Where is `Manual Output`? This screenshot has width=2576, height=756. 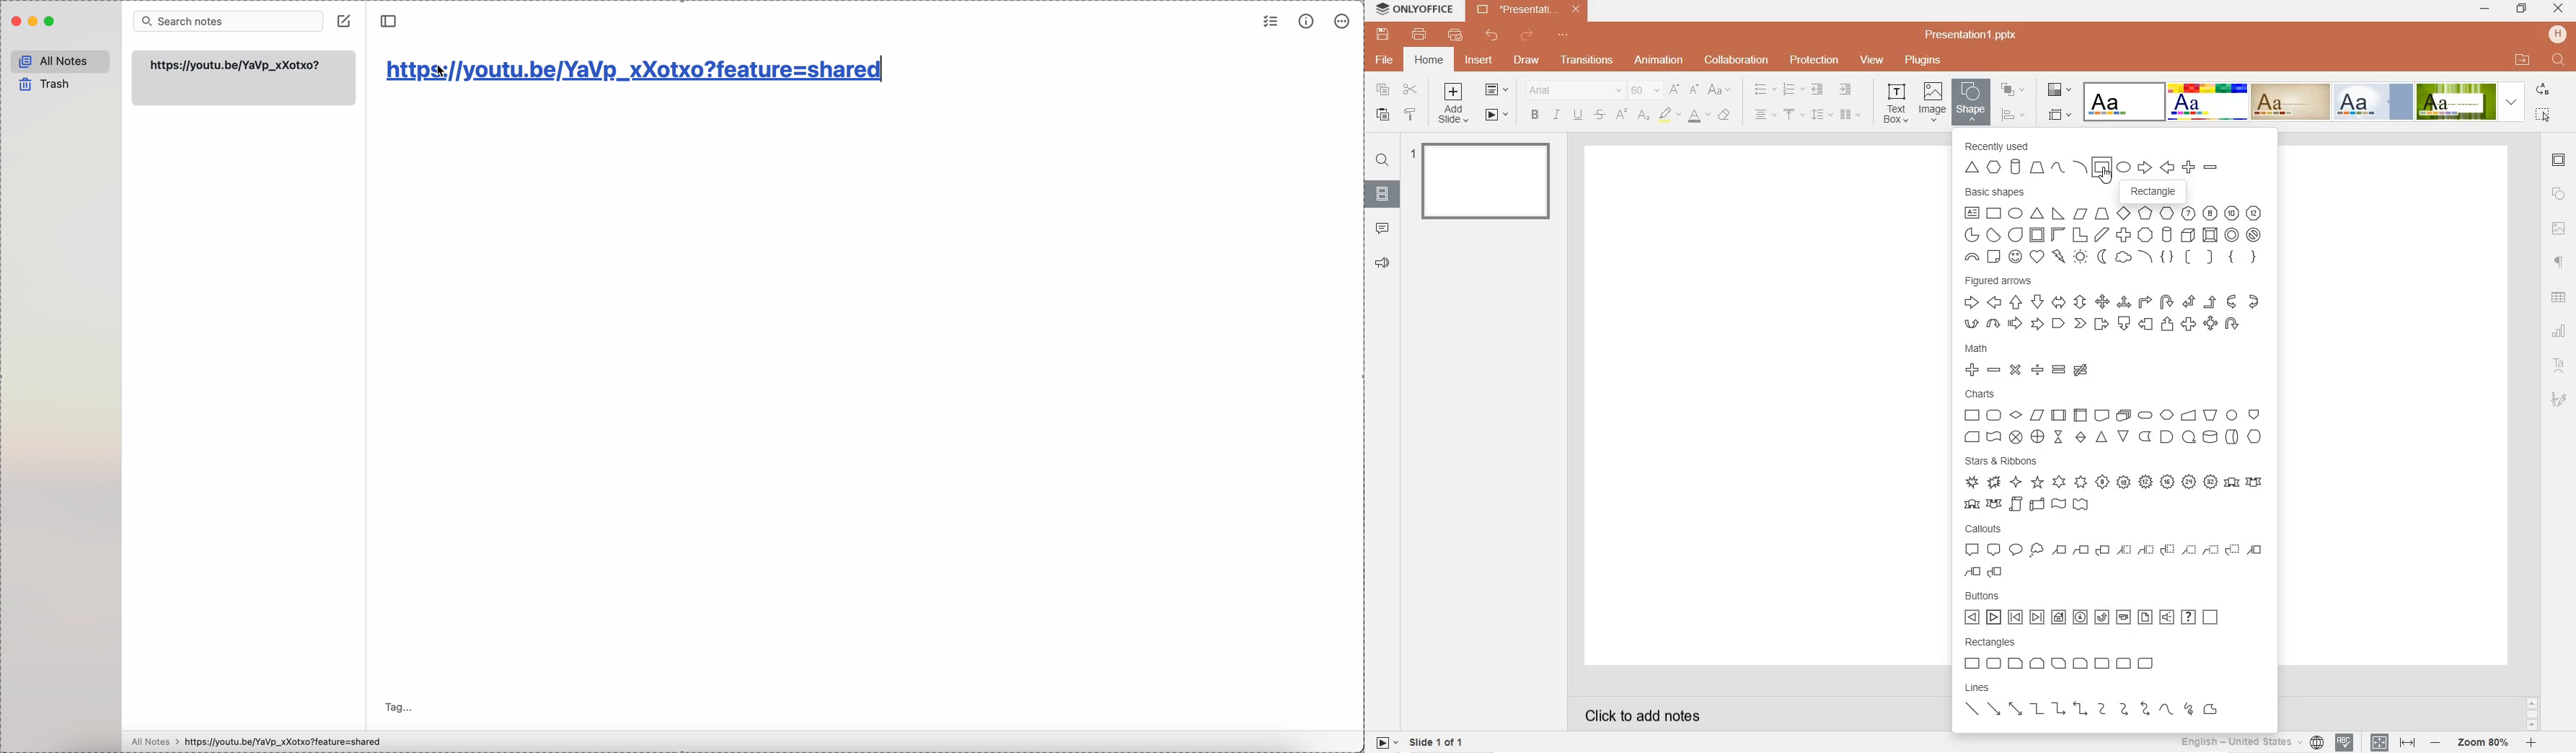
Manual Output is located at coordinates (2211, 417).